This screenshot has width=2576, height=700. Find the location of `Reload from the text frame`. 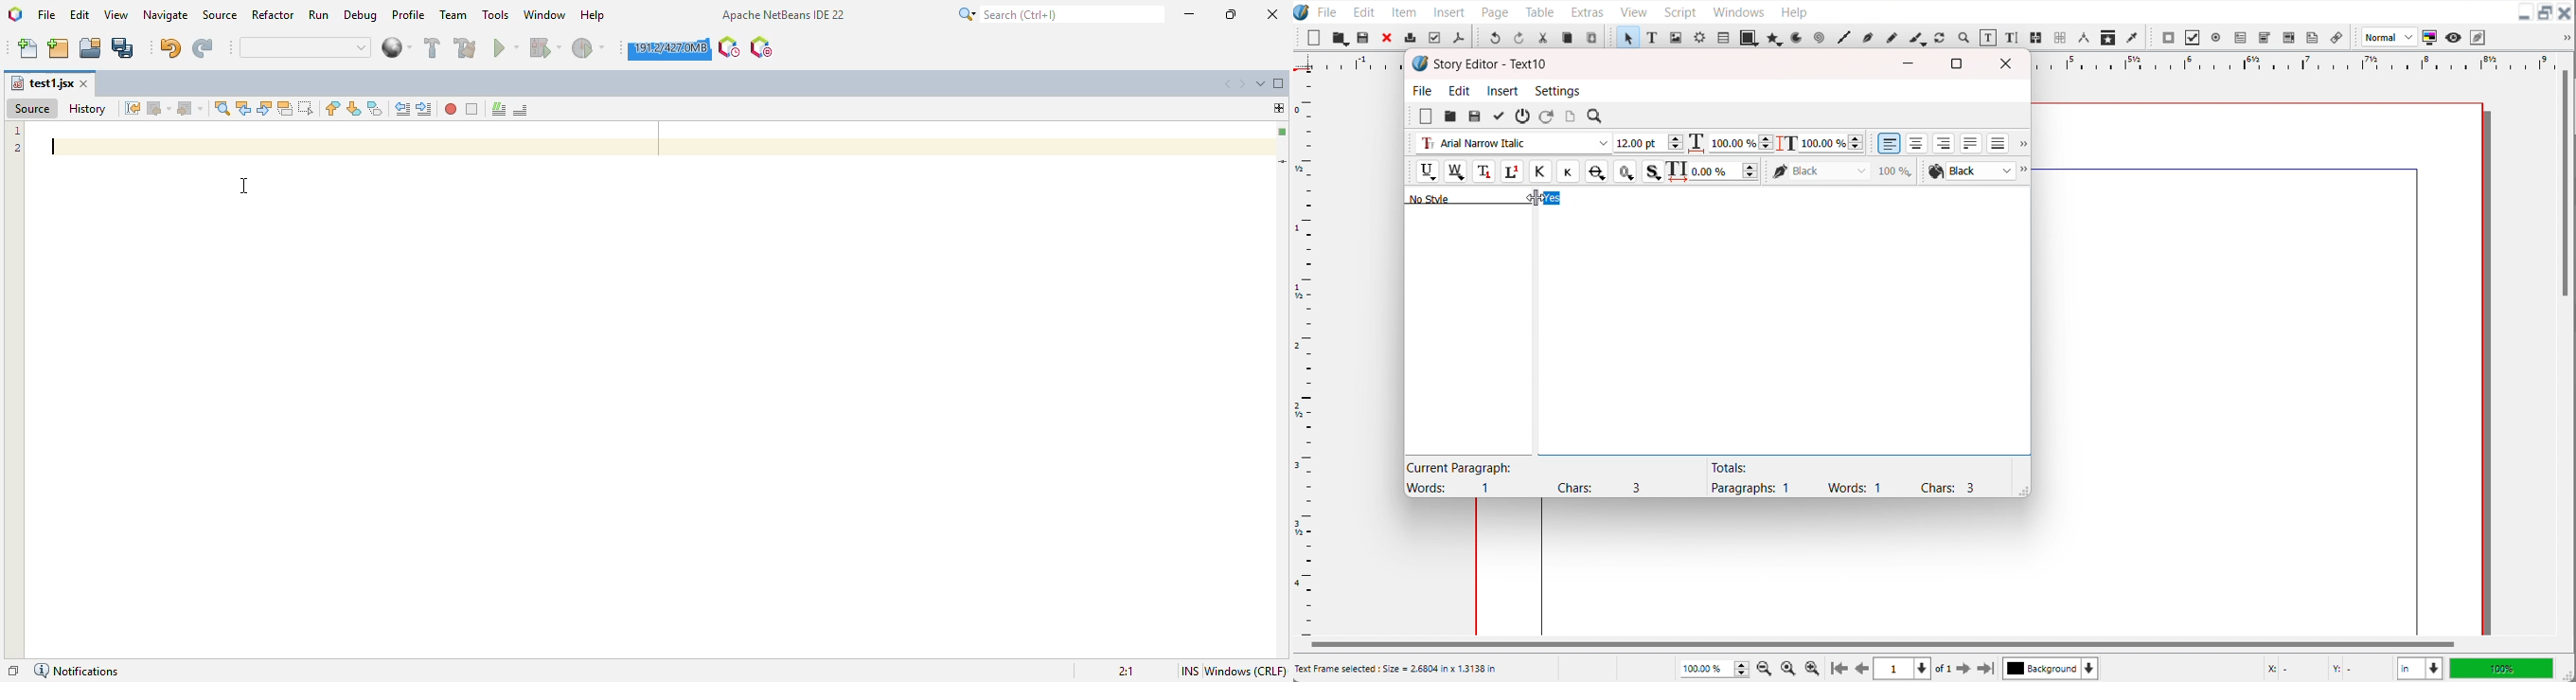

Reload from the text frame is located at coordinates (1548, 116).